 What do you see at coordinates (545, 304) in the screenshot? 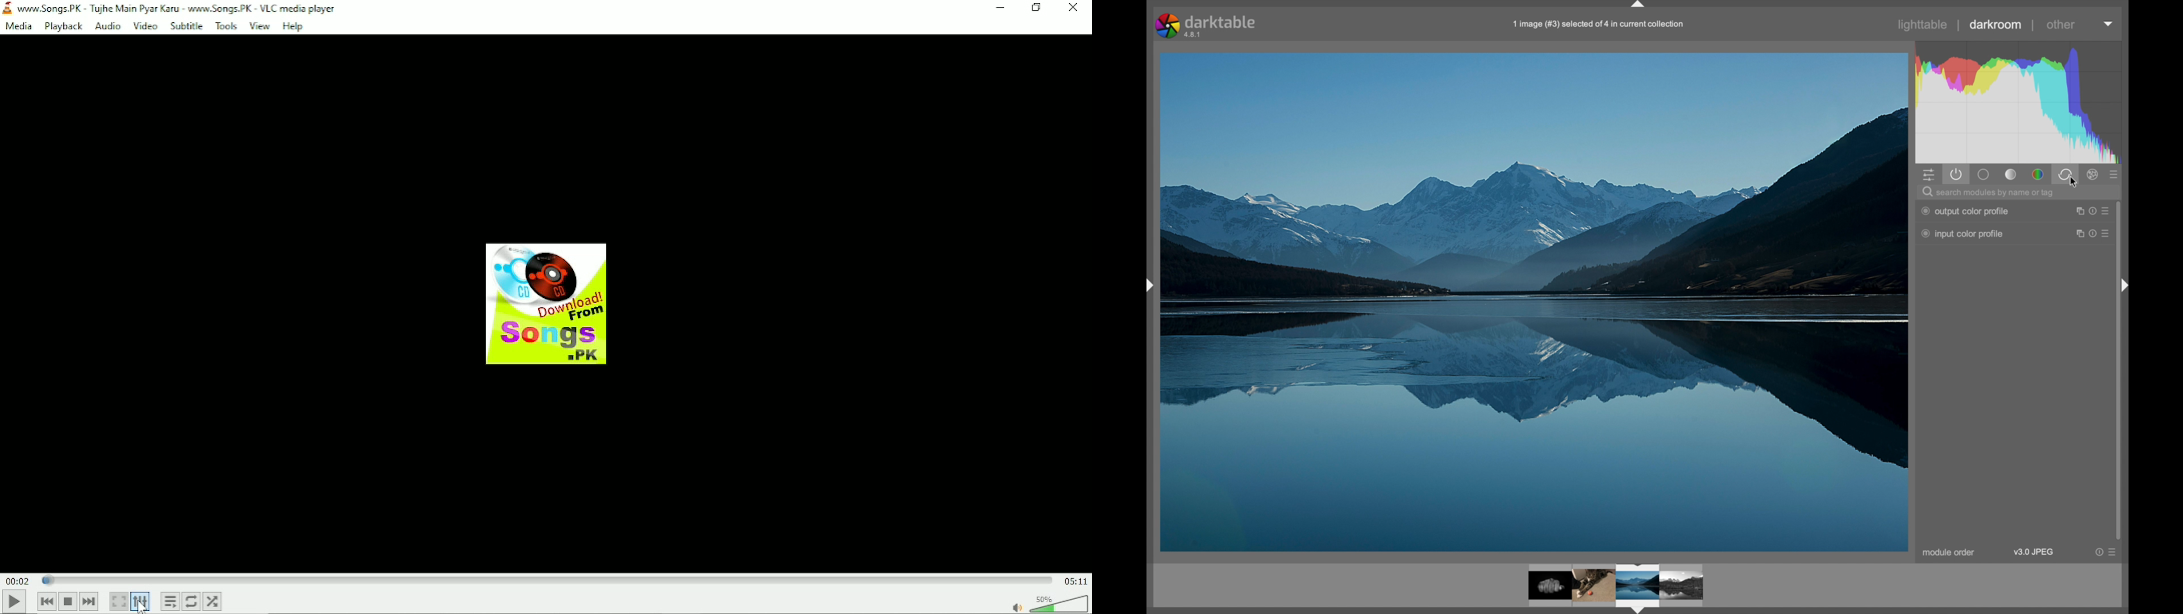
I see `Audio track` at bounding box center [545, 304].